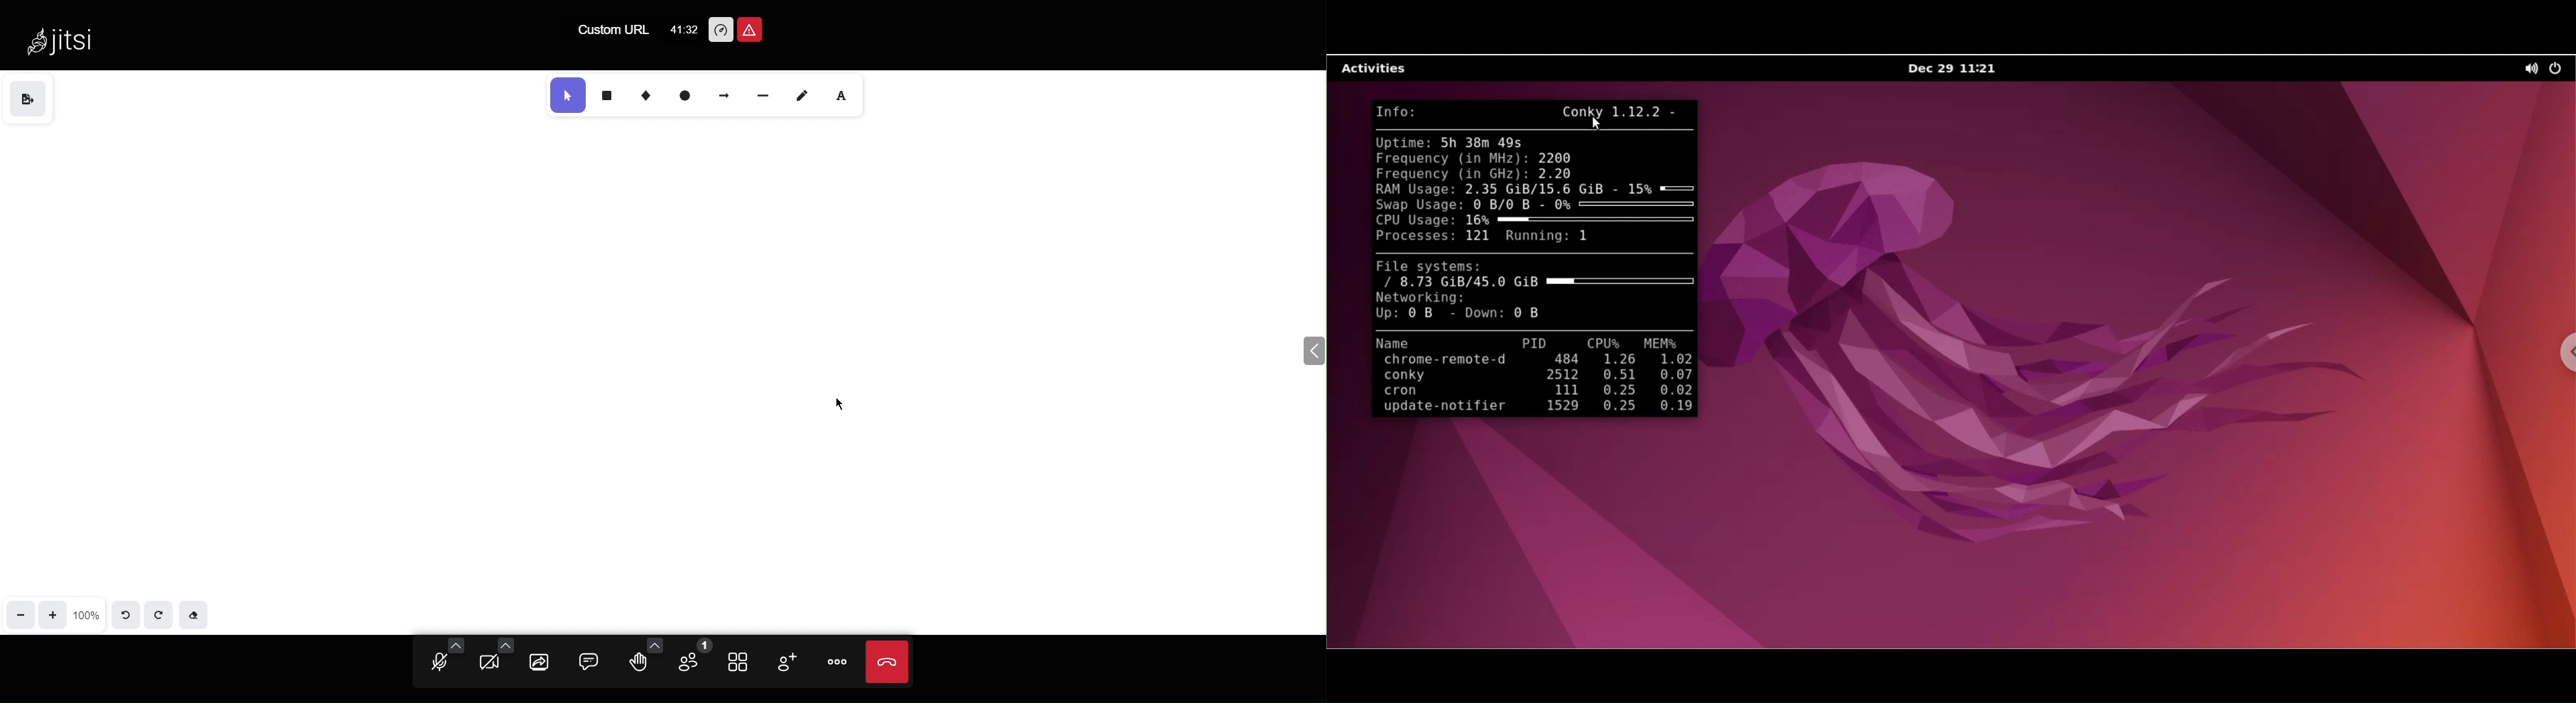 The width and height of the screenshot is (2576, 728). I want to click on Erase, so click(195, 616).